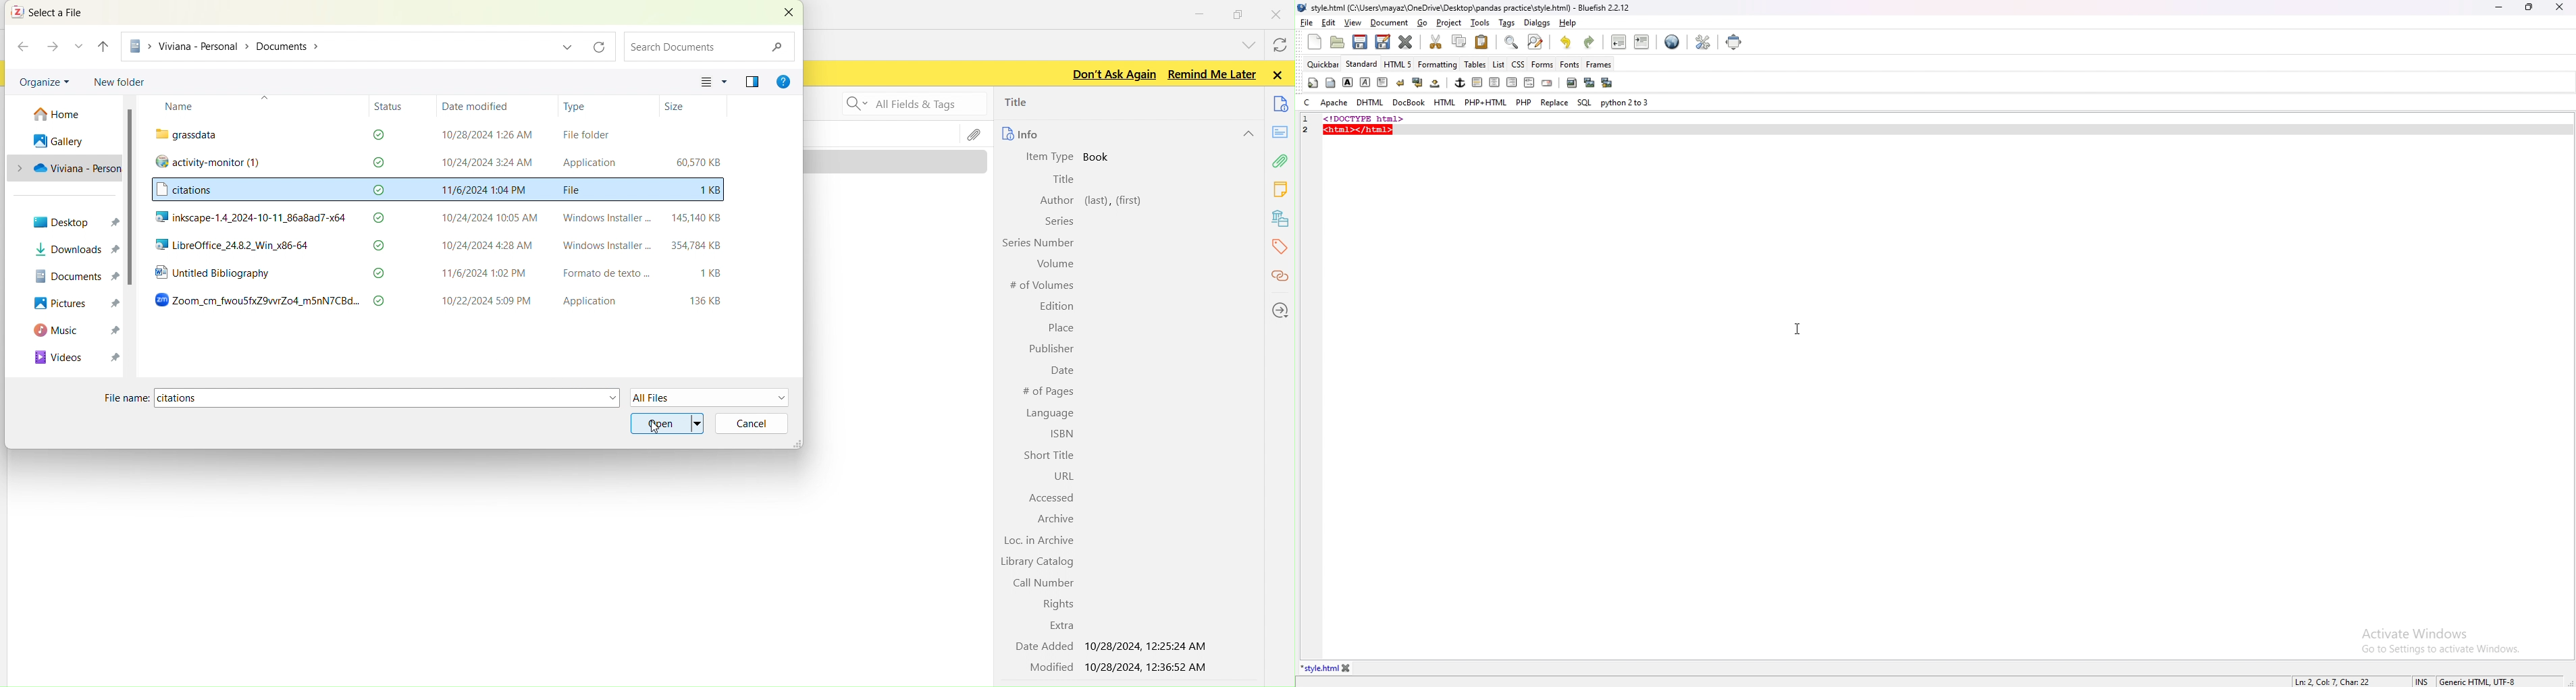  I want to click on  10/28/2024, 12:36:52 AM, so click(1149, 668).